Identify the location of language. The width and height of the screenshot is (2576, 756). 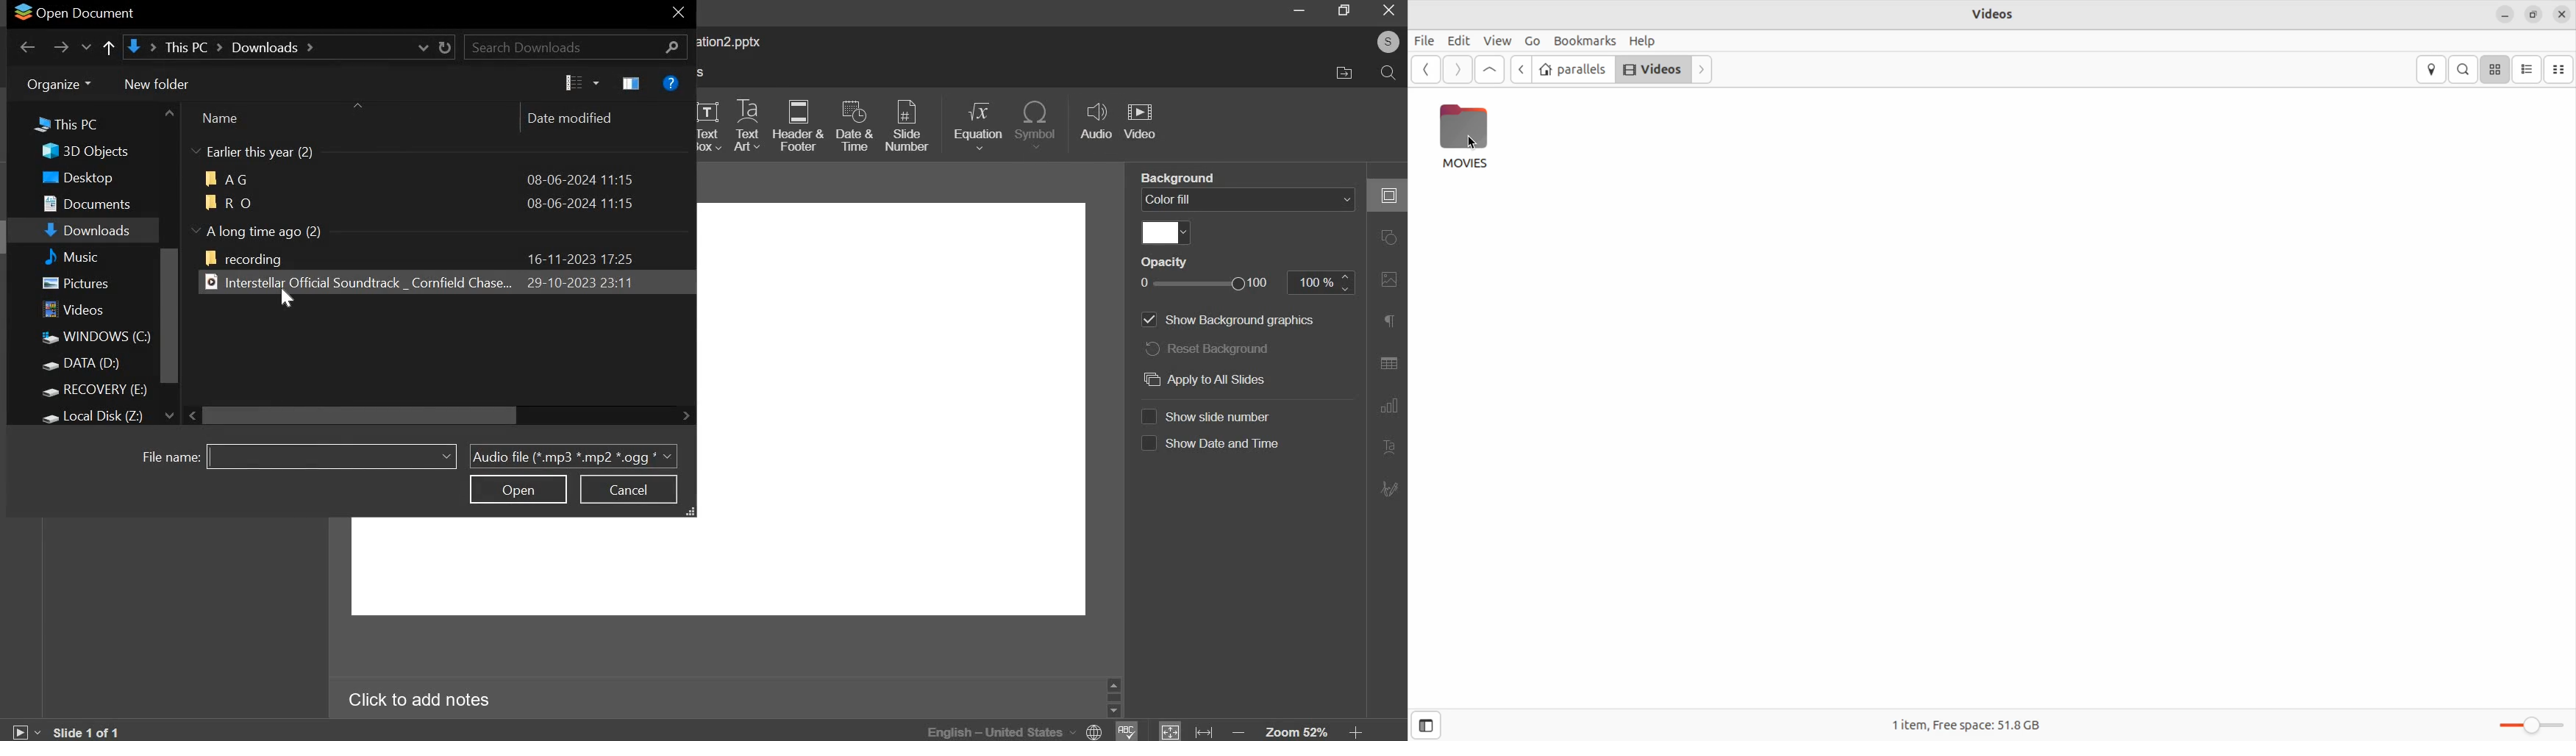
(1012, 731).